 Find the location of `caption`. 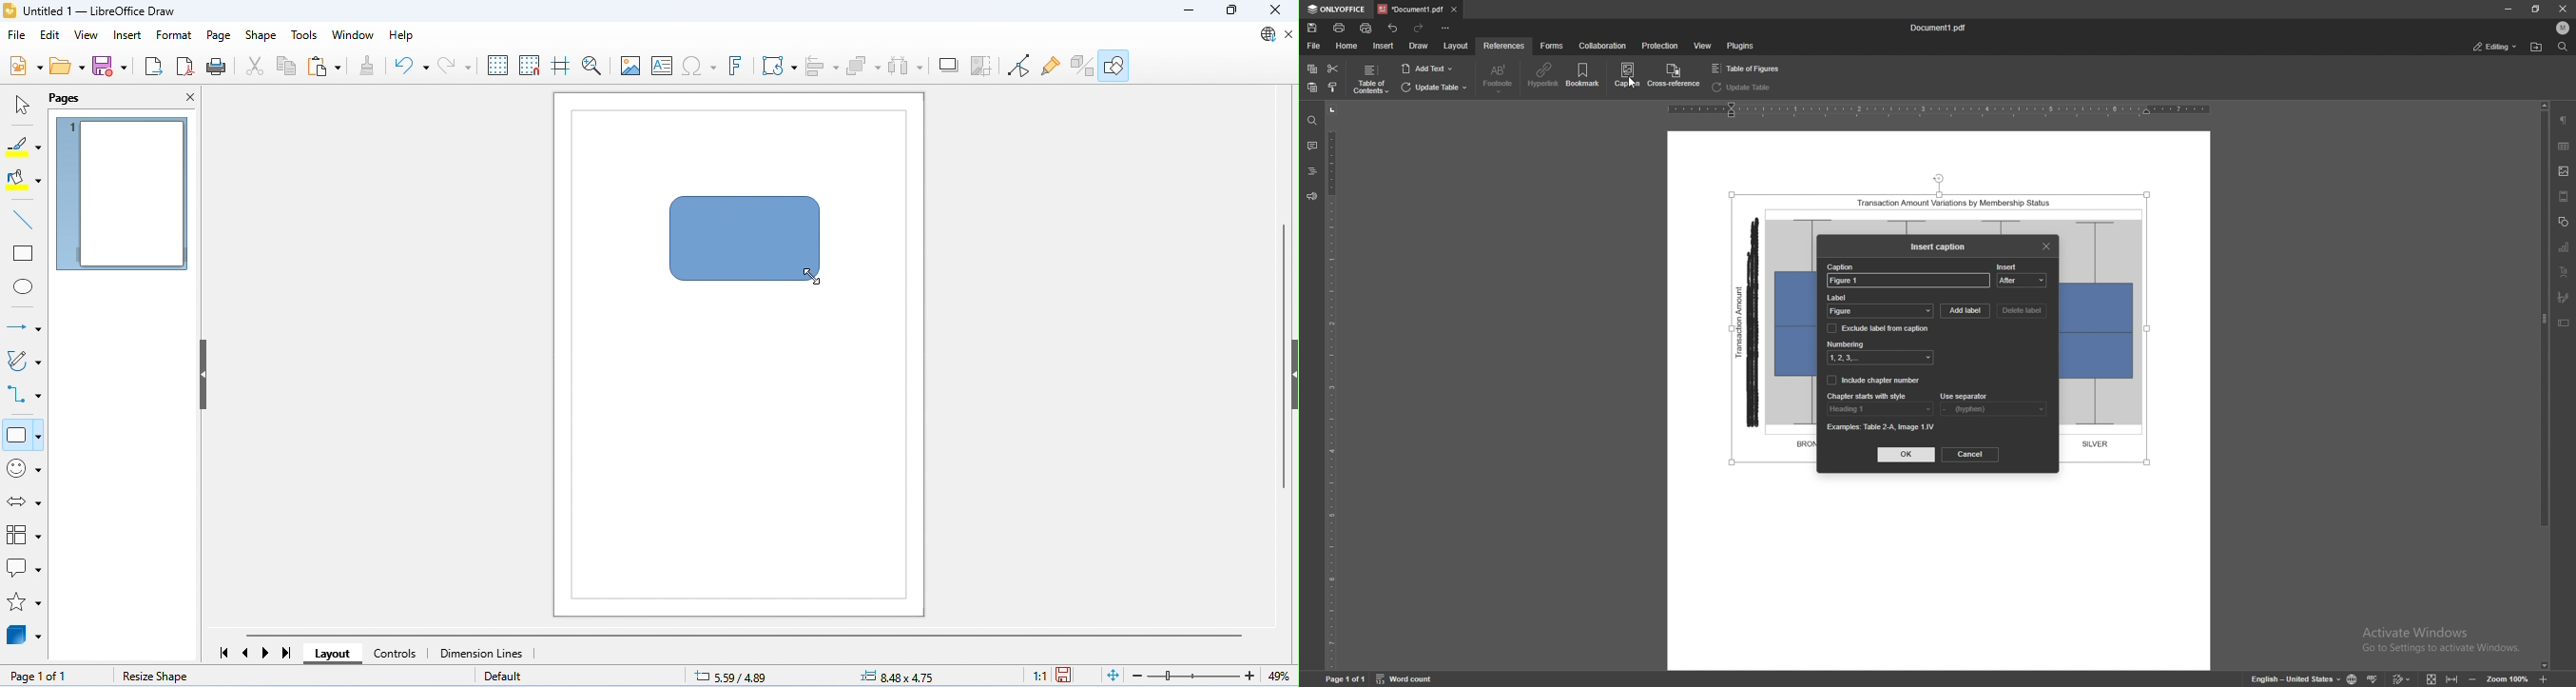

caption is located at coordinates (1626, 76).